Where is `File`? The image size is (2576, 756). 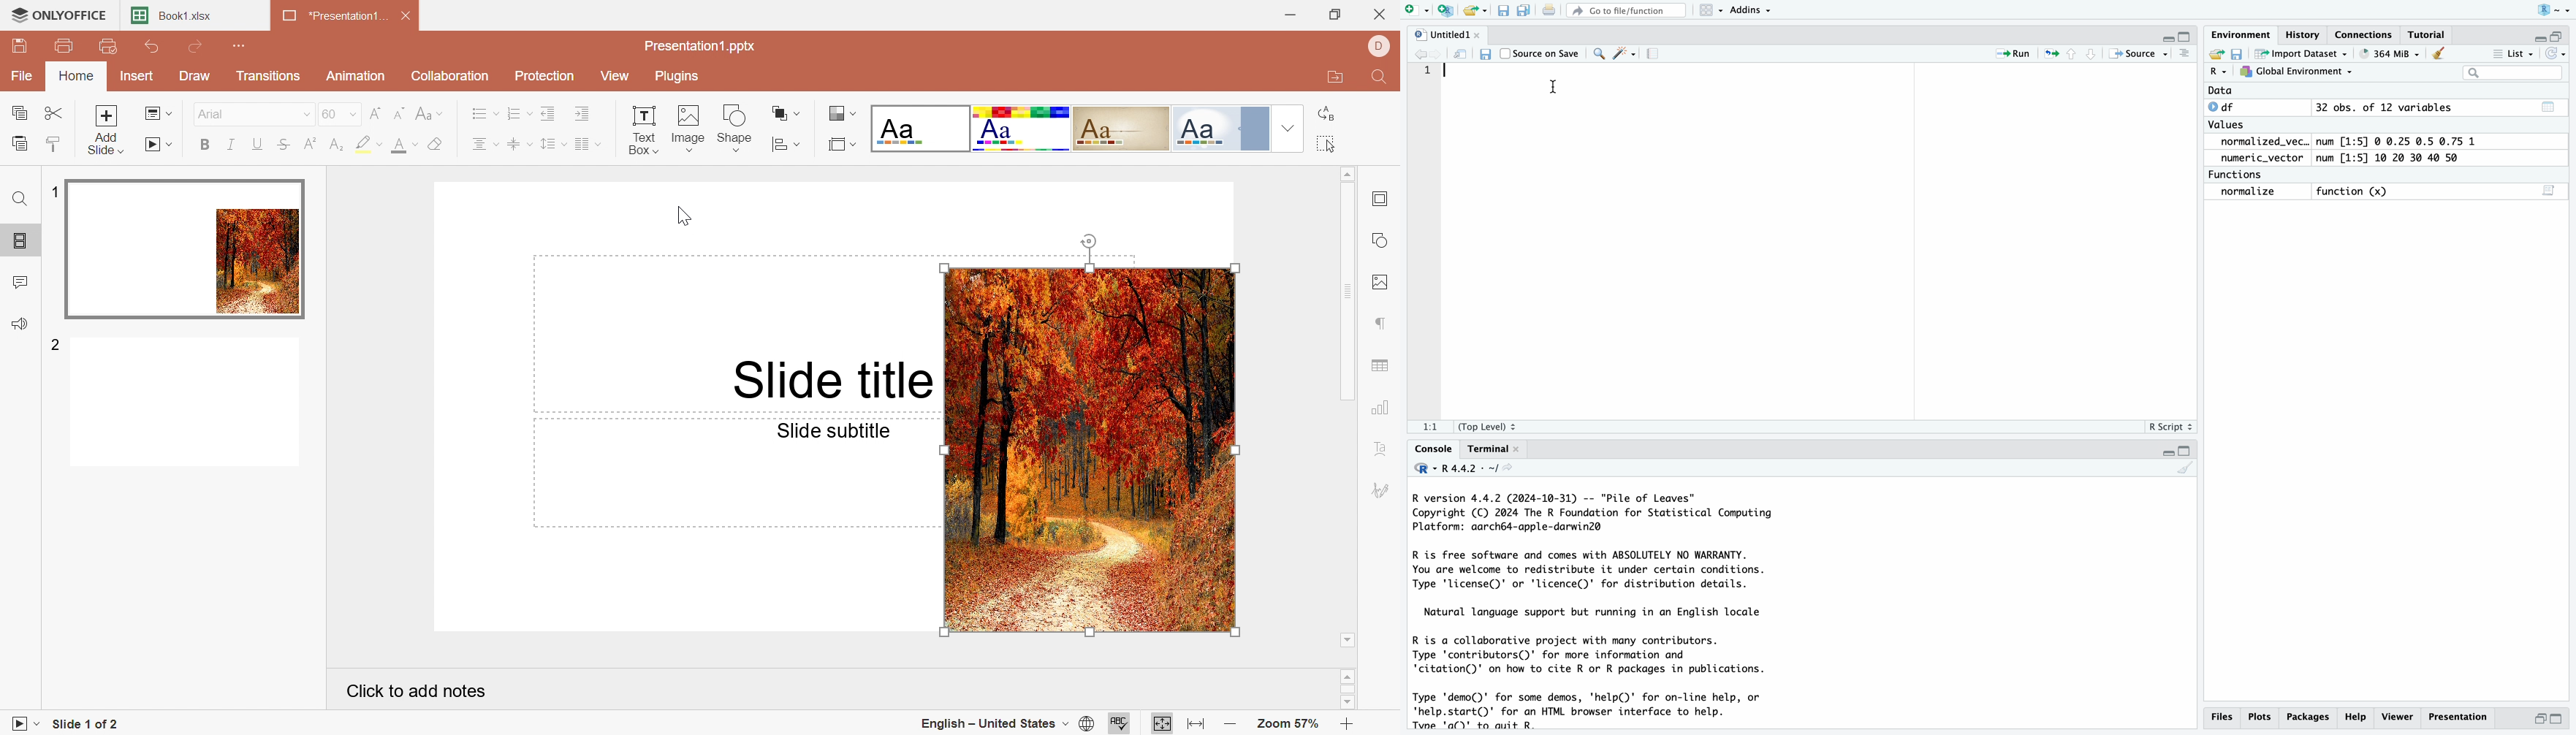 File is located at coordinates (23, 76).